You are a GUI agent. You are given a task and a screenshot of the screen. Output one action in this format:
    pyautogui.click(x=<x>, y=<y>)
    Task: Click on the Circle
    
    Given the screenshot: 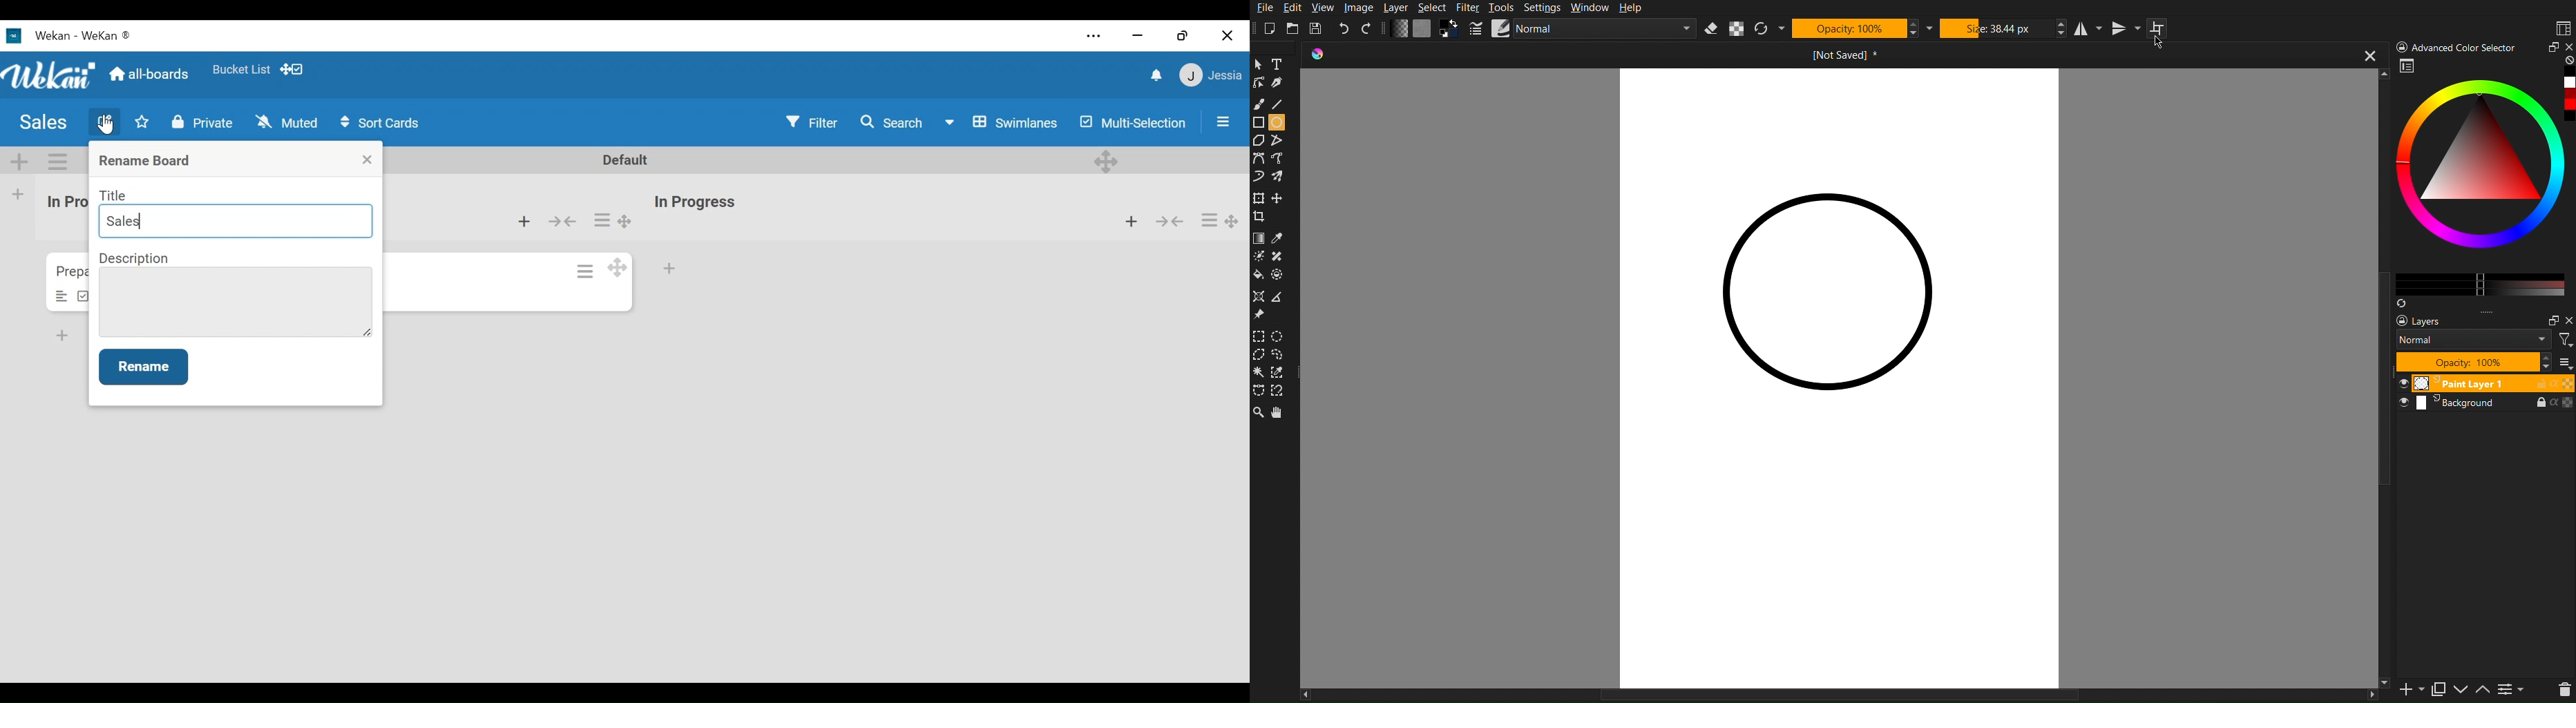 What is the action you would take?
    pyautogui.click(x=1279, y=122)
    